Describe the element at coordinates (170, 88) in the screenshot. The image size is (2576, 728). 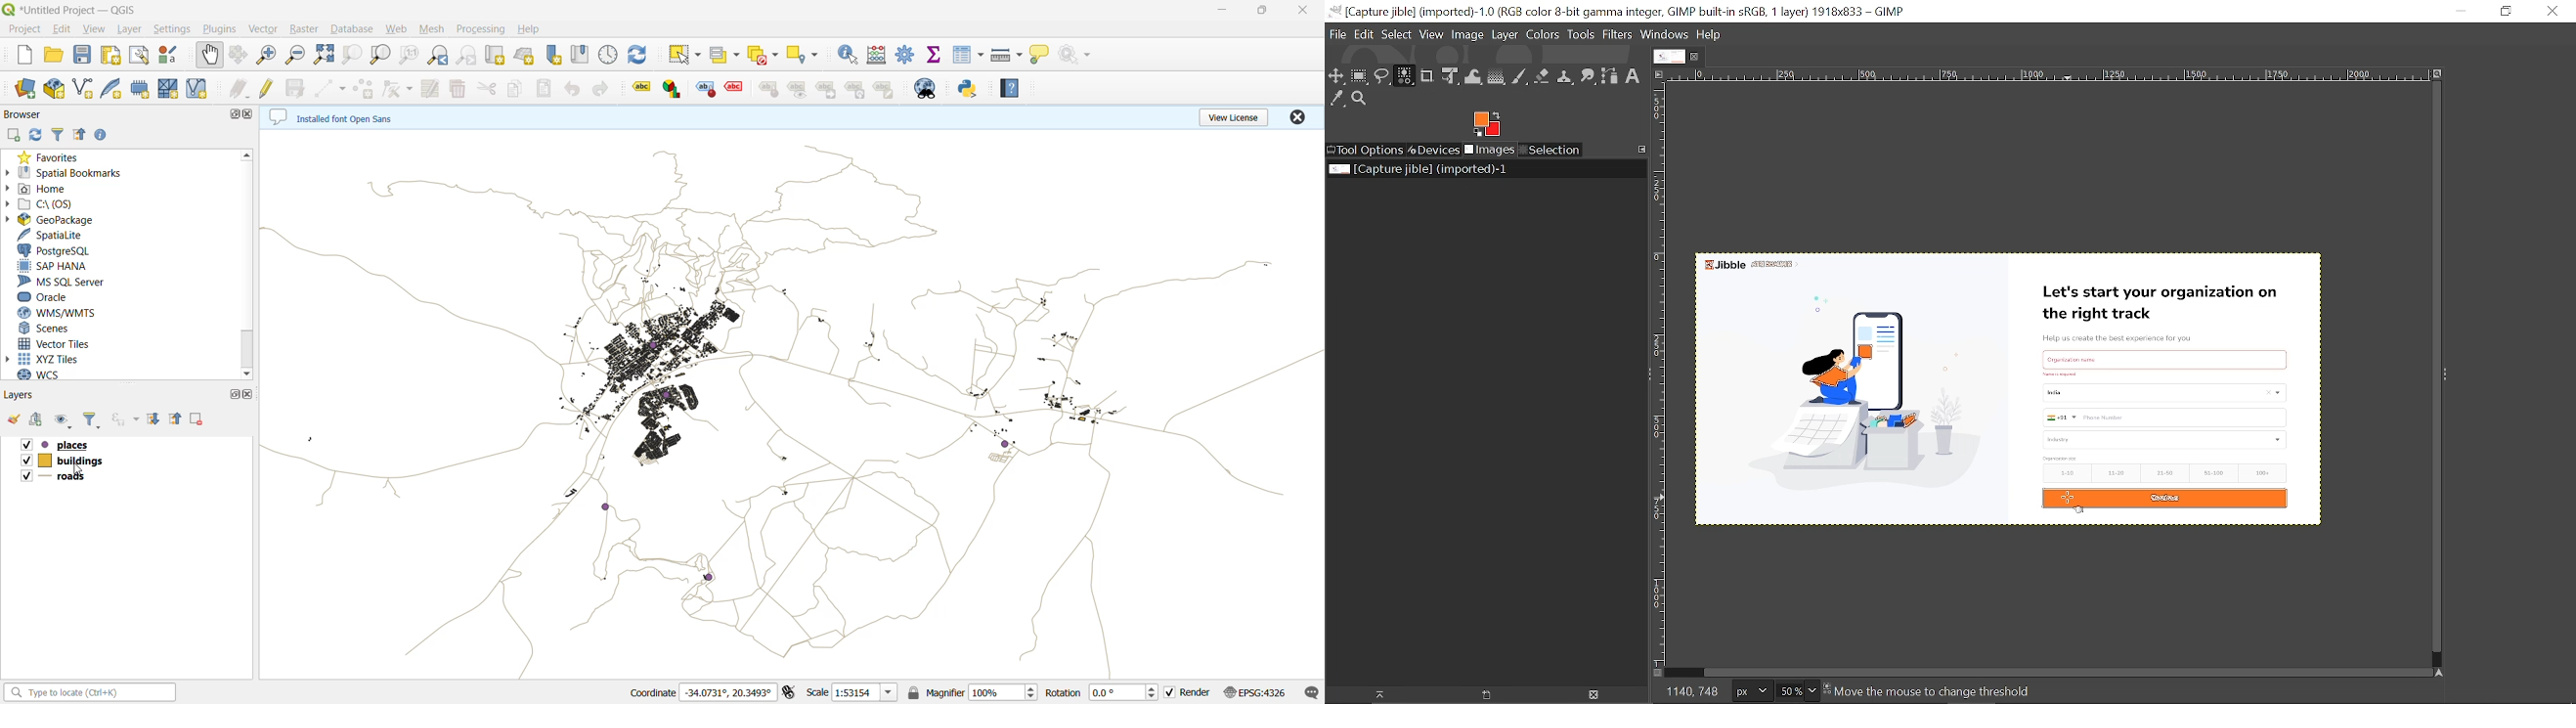
I see `new mesh layer` at that location.